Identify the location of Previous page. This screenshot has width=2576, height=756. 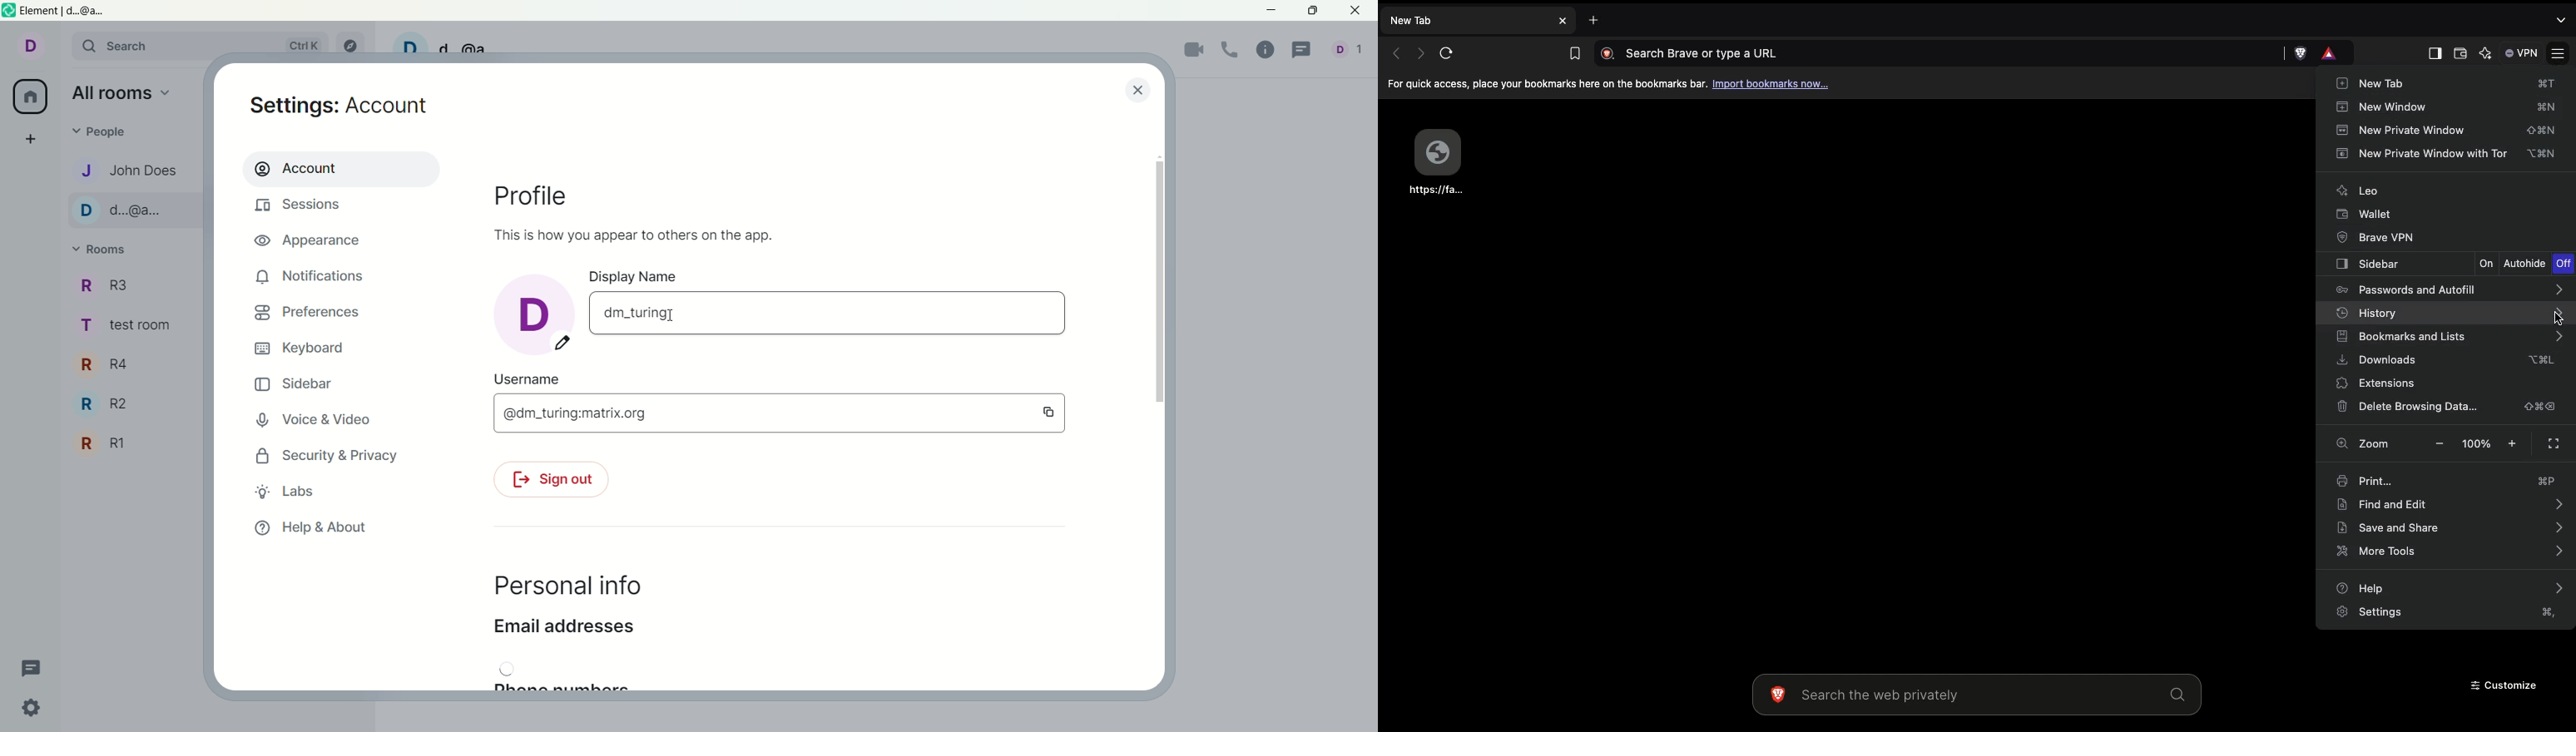
(1394, 52).